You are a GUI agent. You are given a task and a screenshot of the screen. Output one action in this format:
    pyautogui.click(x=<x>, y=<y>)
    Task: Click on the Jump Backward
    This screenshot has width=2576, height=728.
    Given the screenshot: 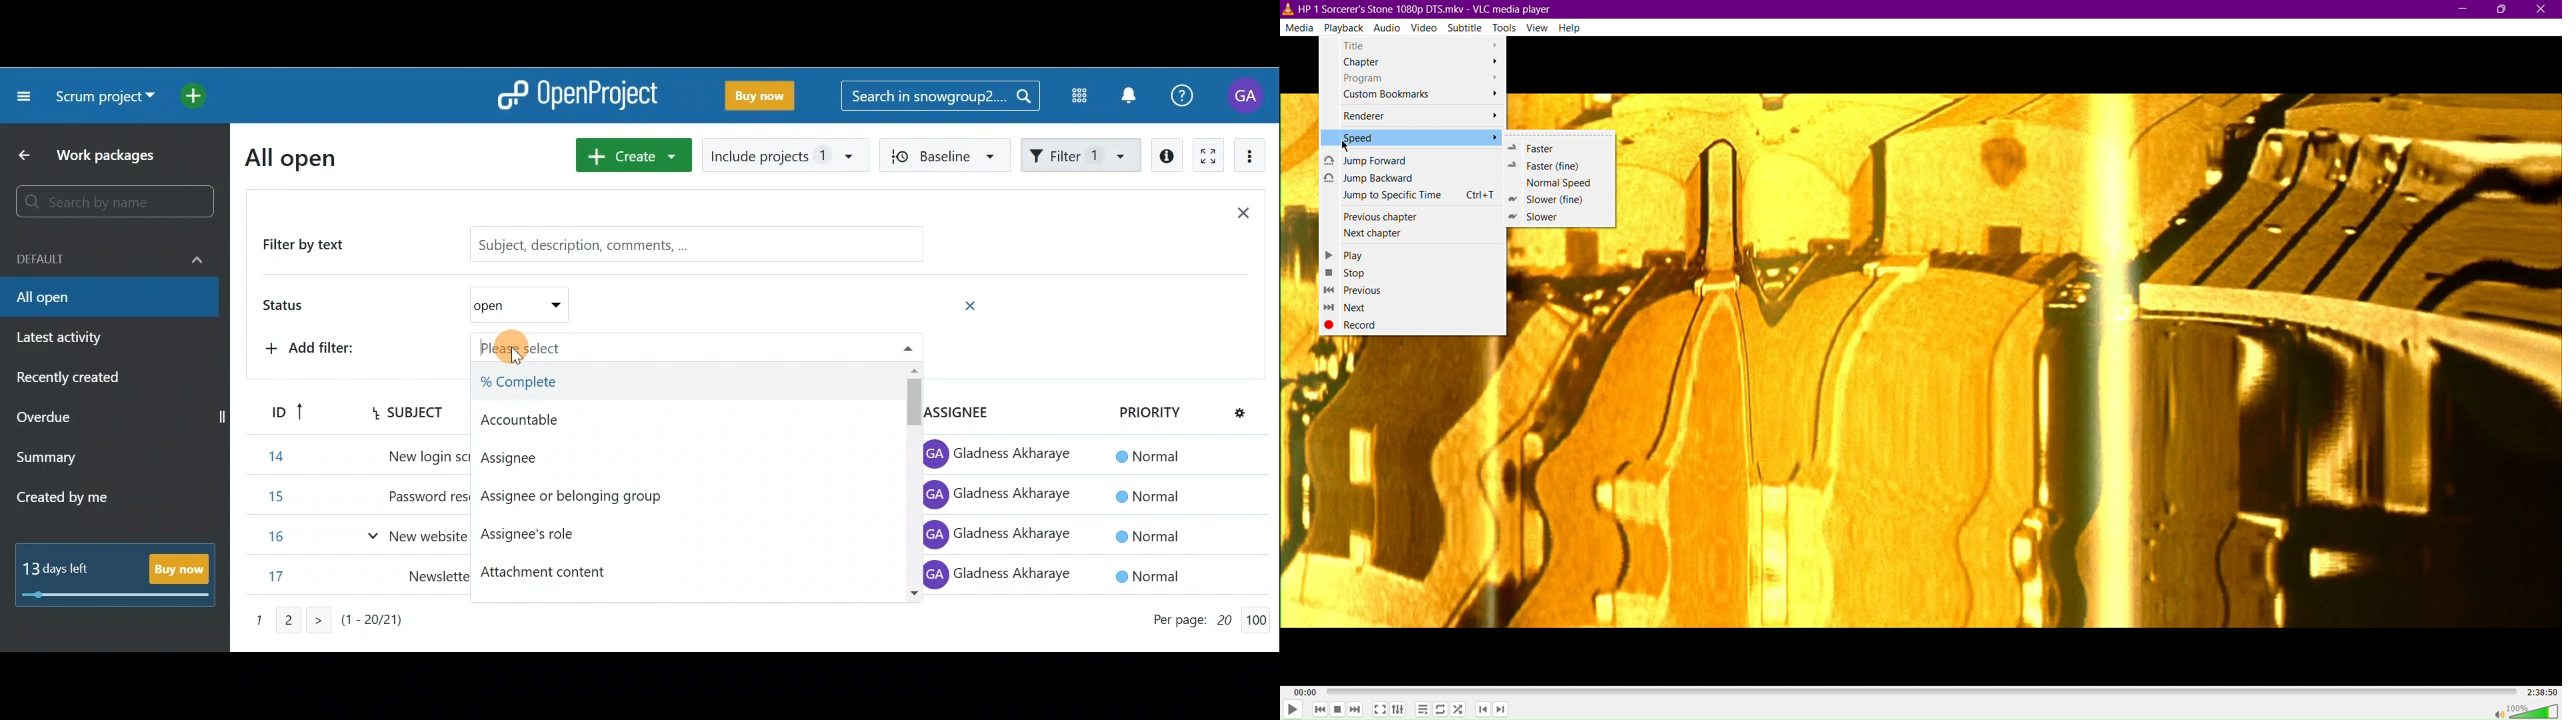 What is the action you would take?
    pyautogui.click(x=1412, y=178)
    